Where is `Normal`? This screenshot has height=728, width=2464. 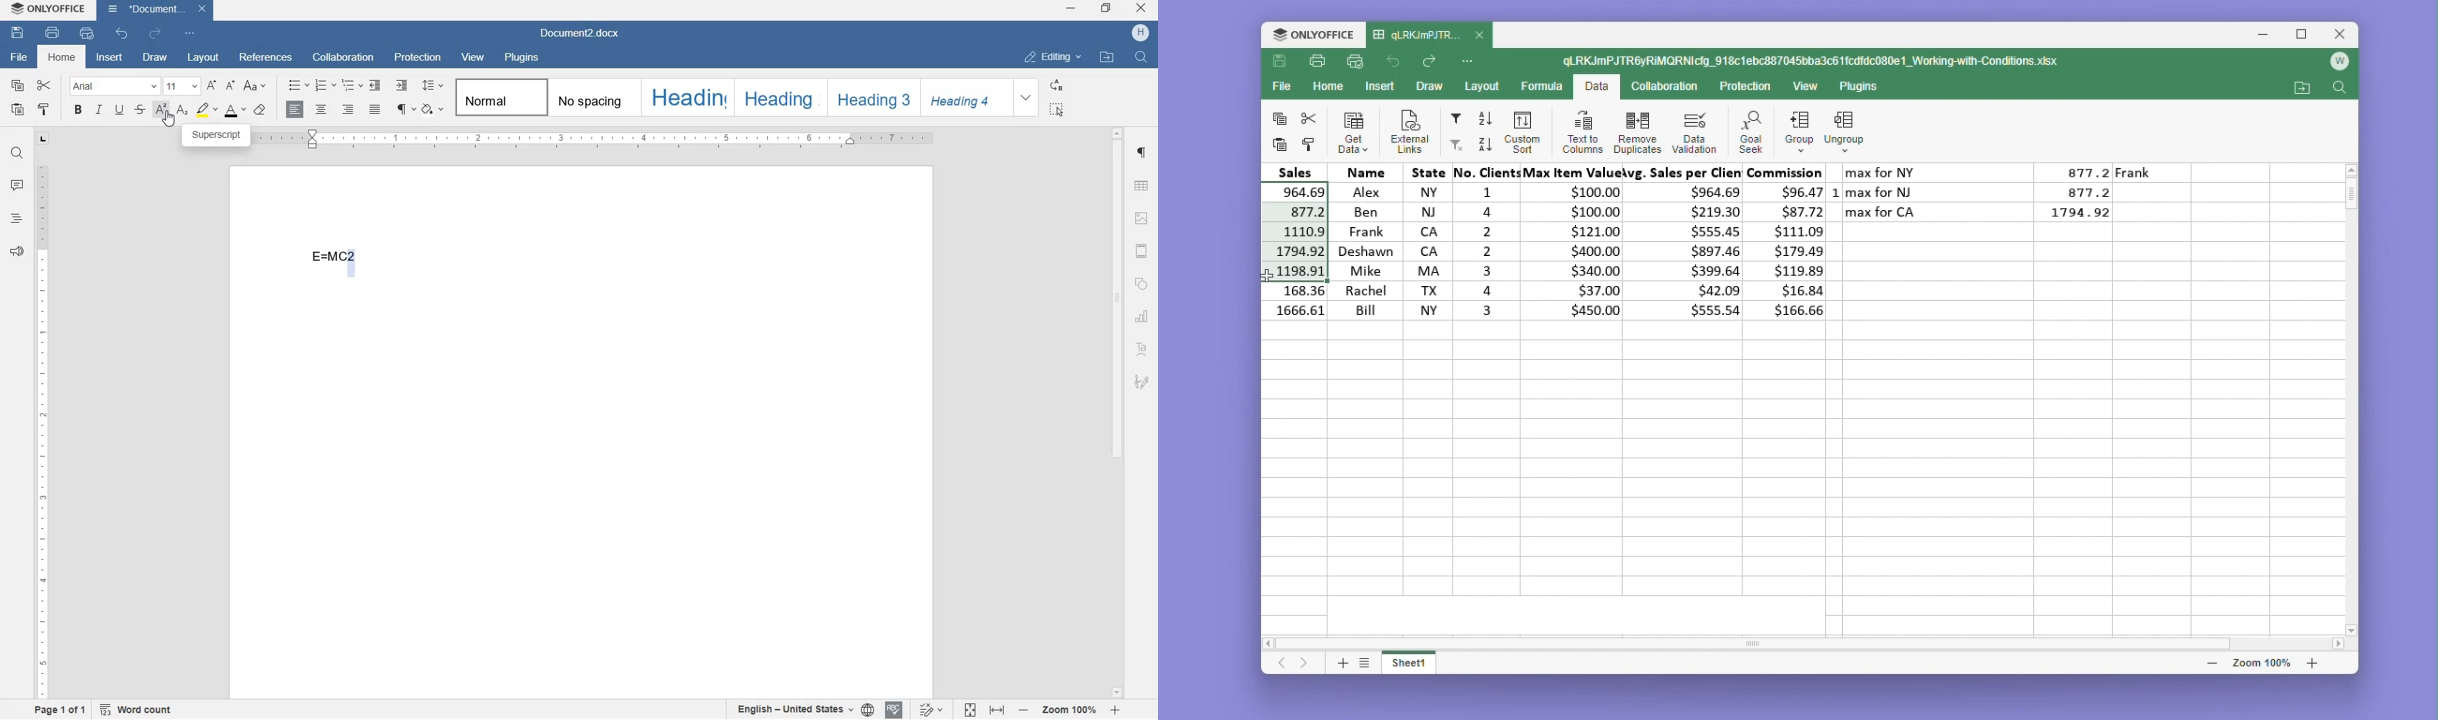 Normal is located at coordinates (499, 96).